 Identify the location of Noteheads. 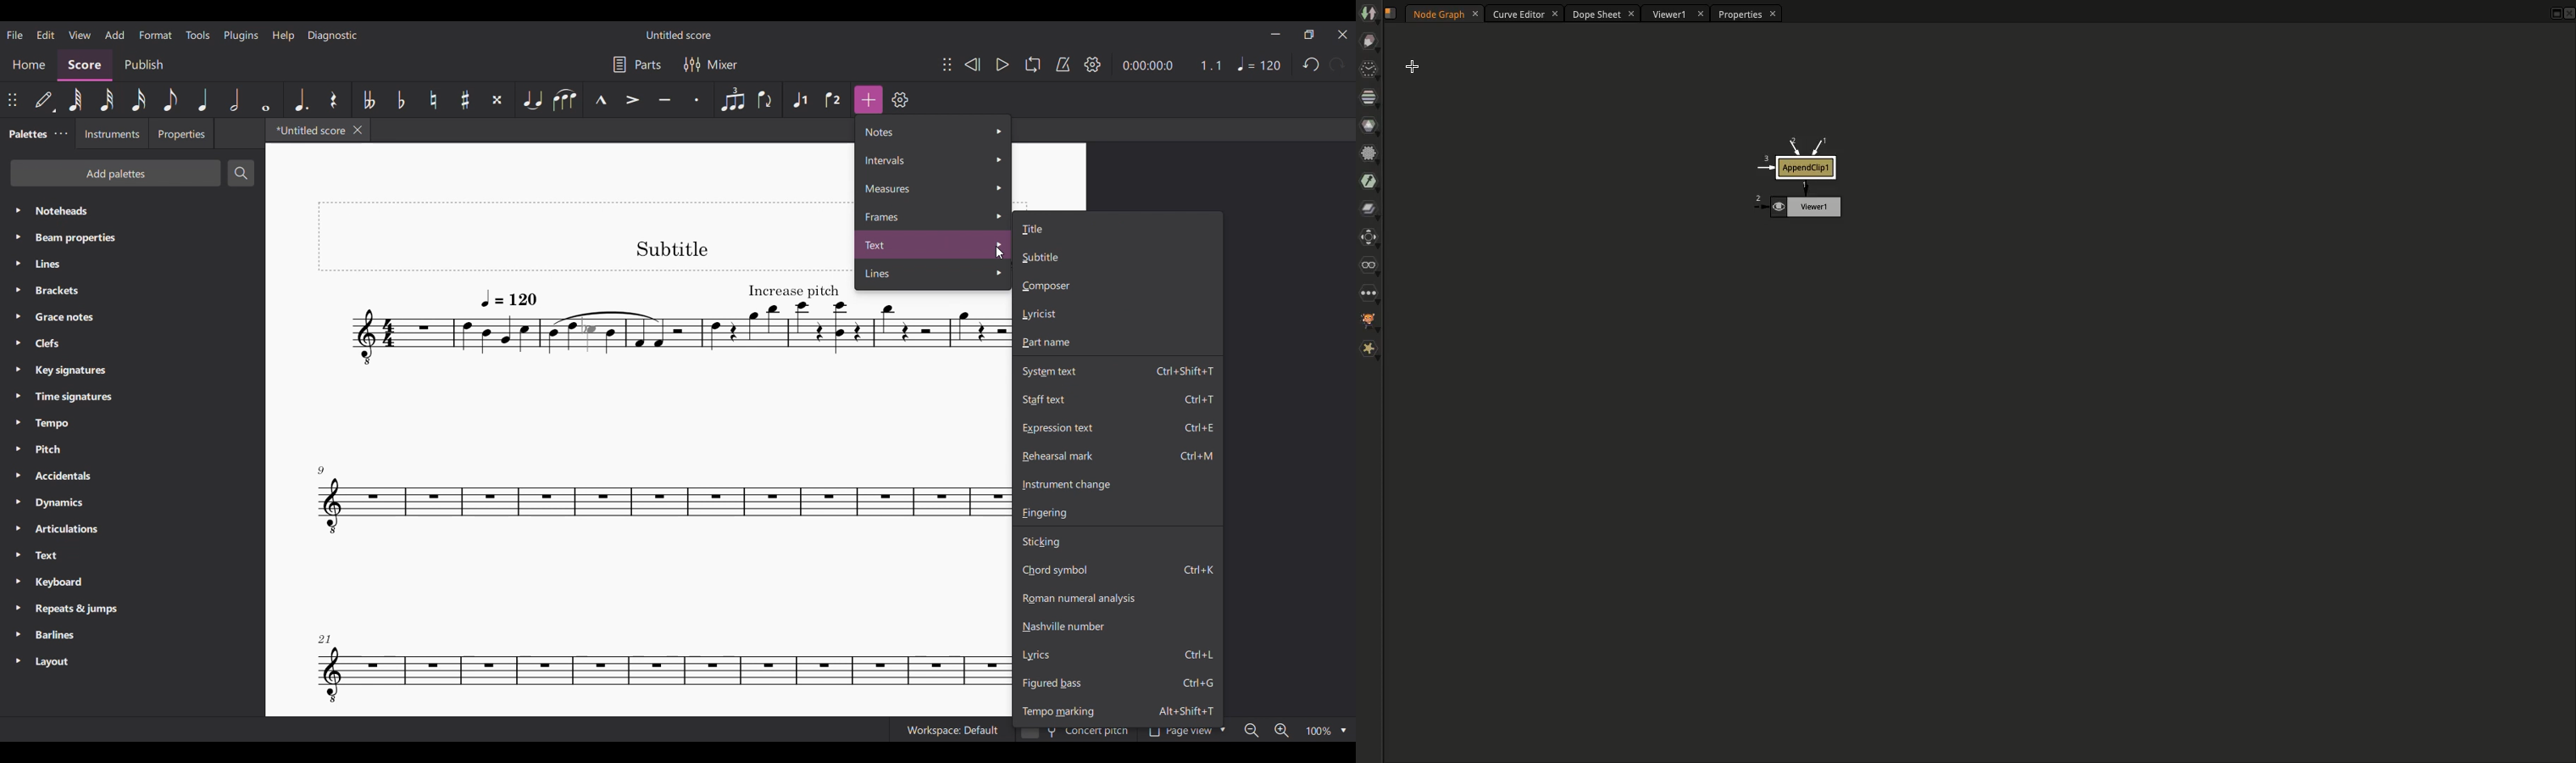
(133, 211).